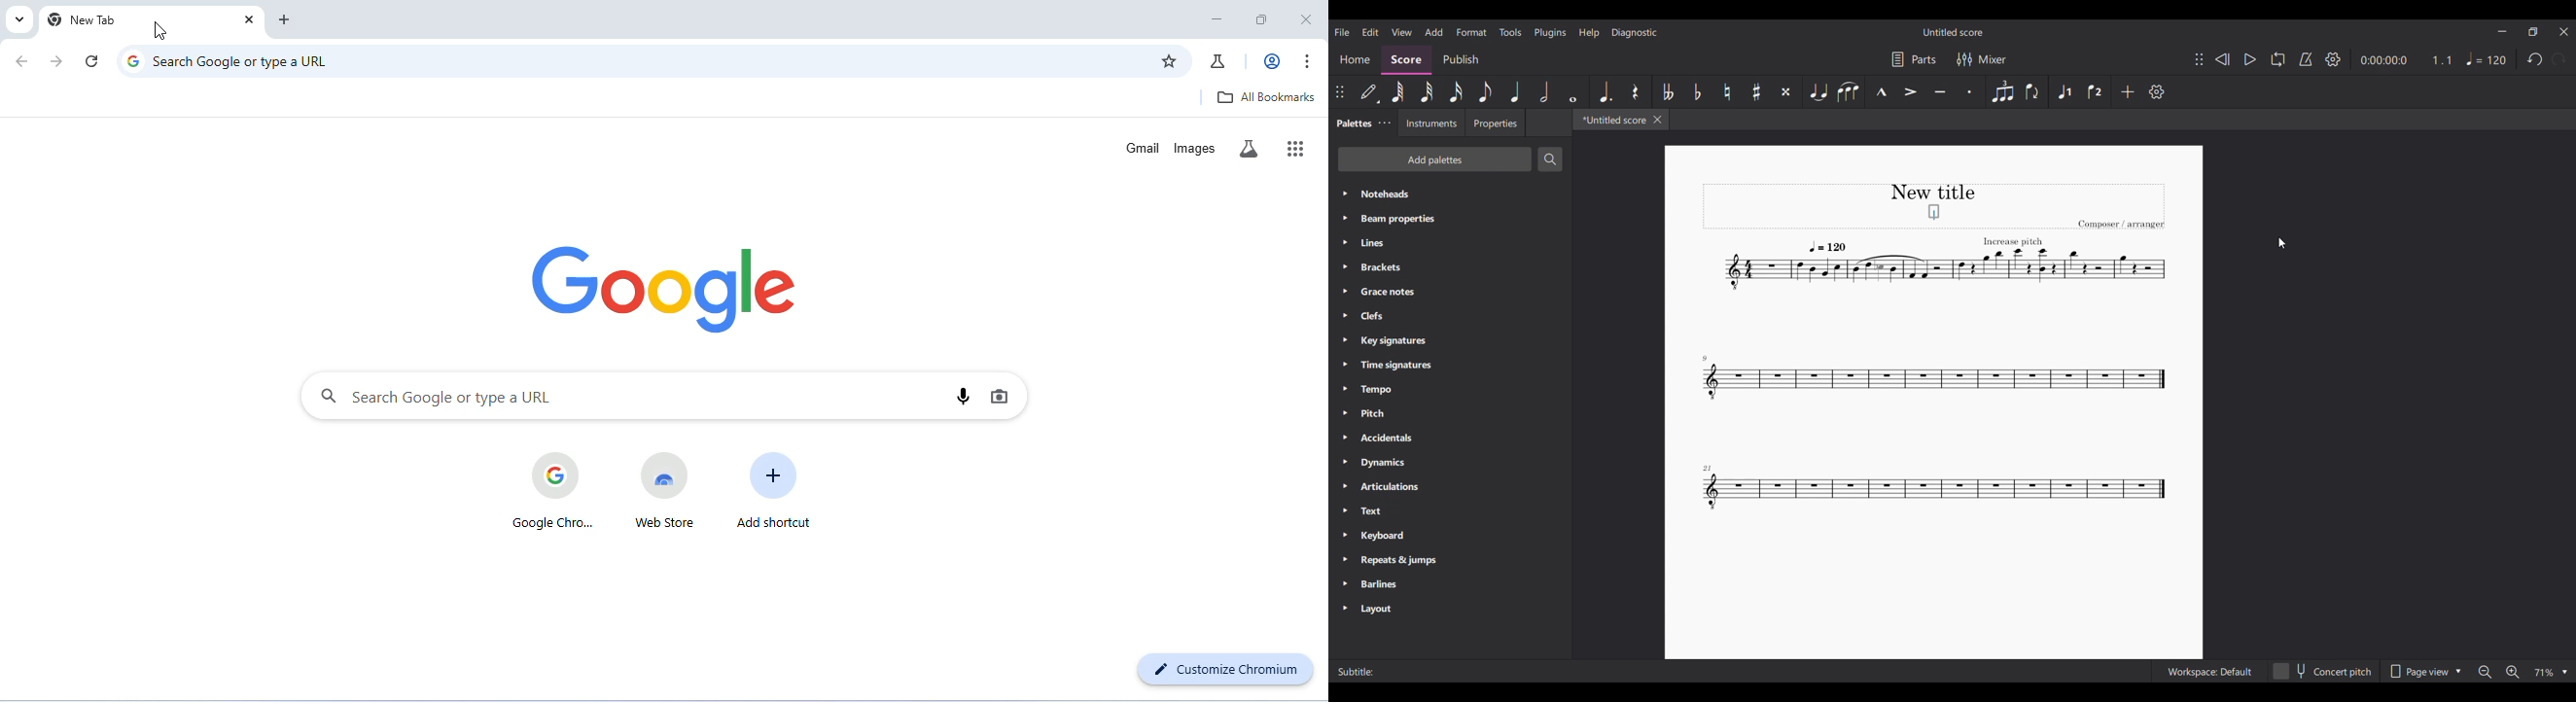  What do you see at coordinates (18, 19) in the screenshot?
I see `search tabs` at bounding box center [18, 19].